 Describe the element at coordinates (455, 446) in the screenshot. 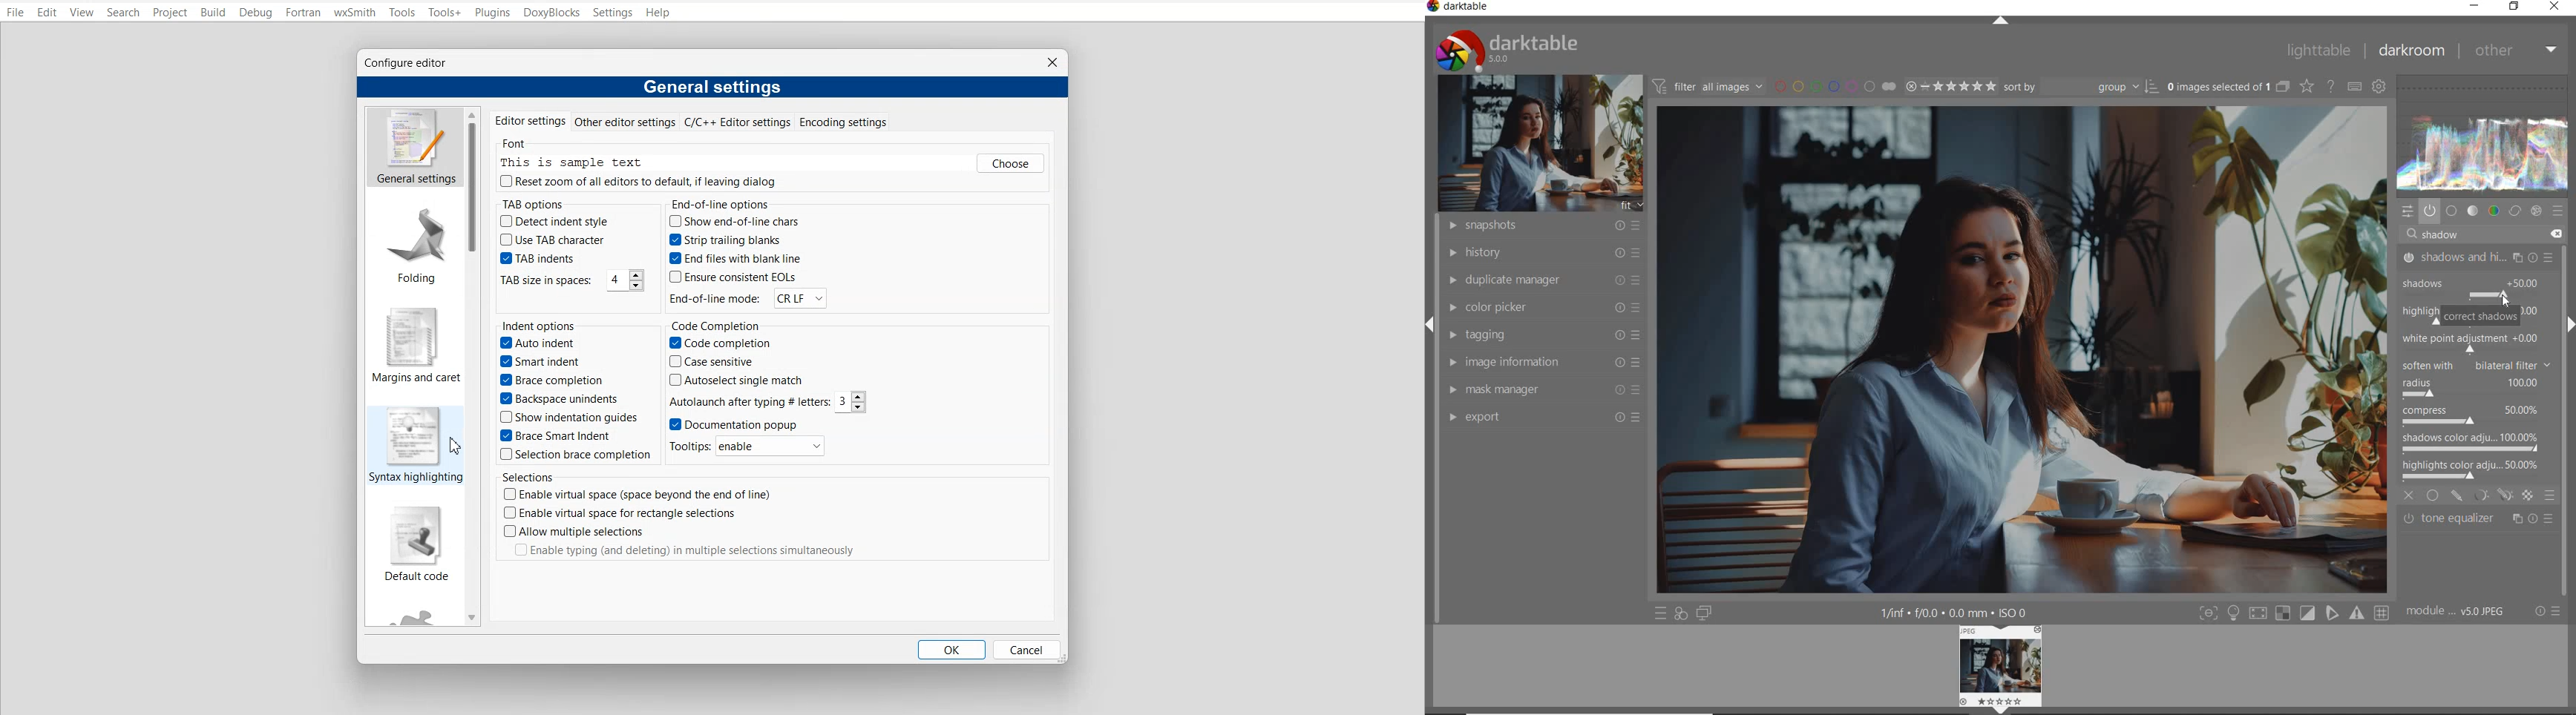

I see `cursor` at that location.